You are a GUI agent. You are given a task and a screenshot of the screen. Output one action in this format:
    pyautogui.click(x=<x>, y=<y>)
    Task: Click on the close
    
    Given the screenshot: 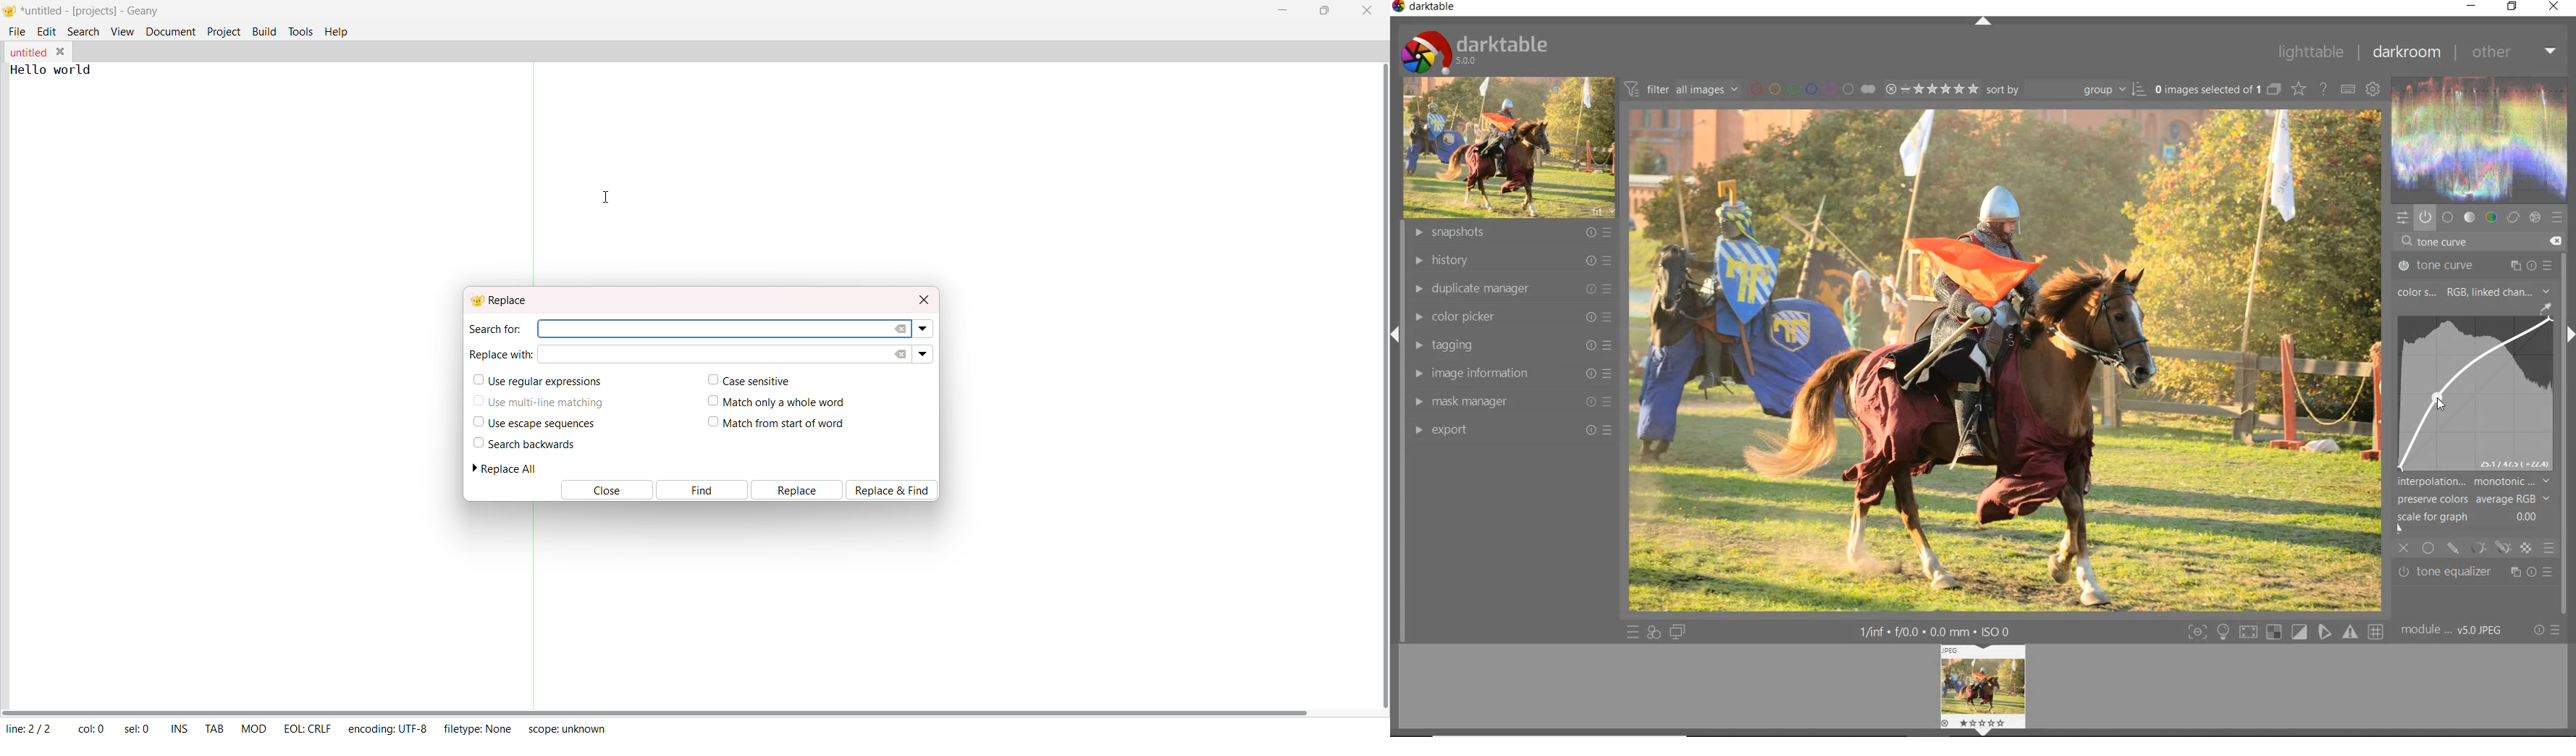 What is the action you would take?
    pyautogui.click(x=2405, y=549)
    